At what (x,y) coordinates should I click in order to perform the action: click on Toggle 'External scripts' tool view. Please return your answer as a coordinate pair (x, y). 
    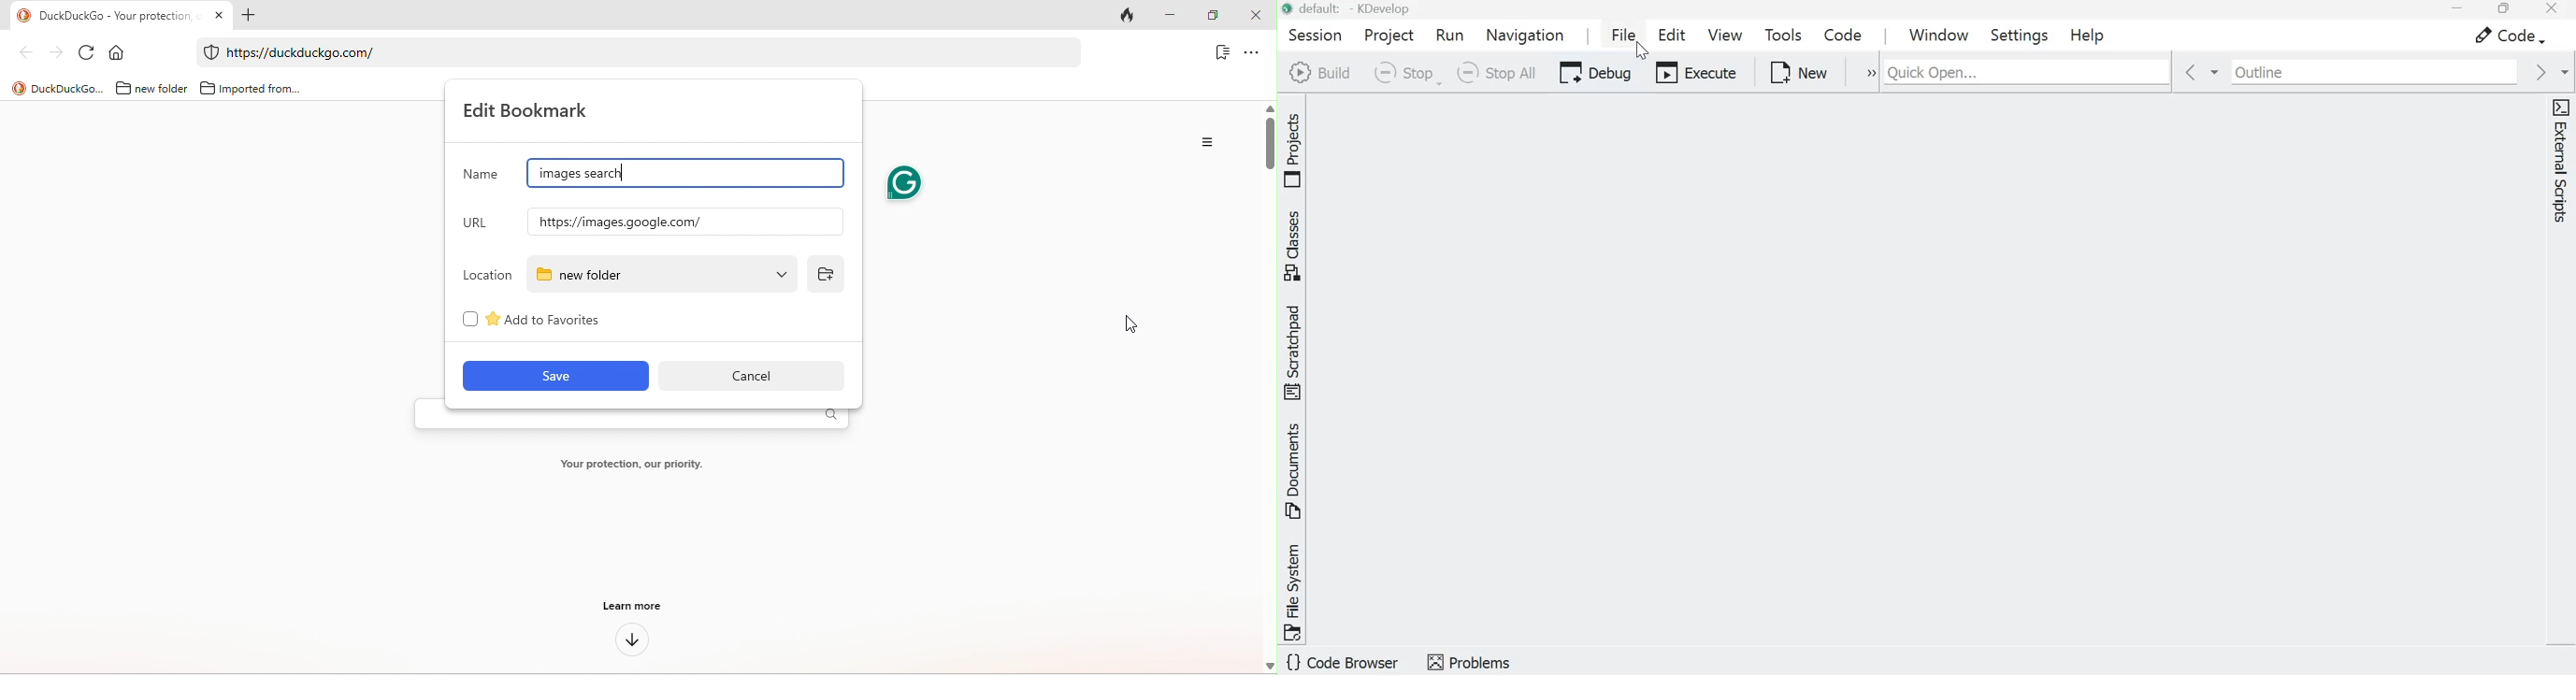
    Looking at the image, I should click on (2560, 164).